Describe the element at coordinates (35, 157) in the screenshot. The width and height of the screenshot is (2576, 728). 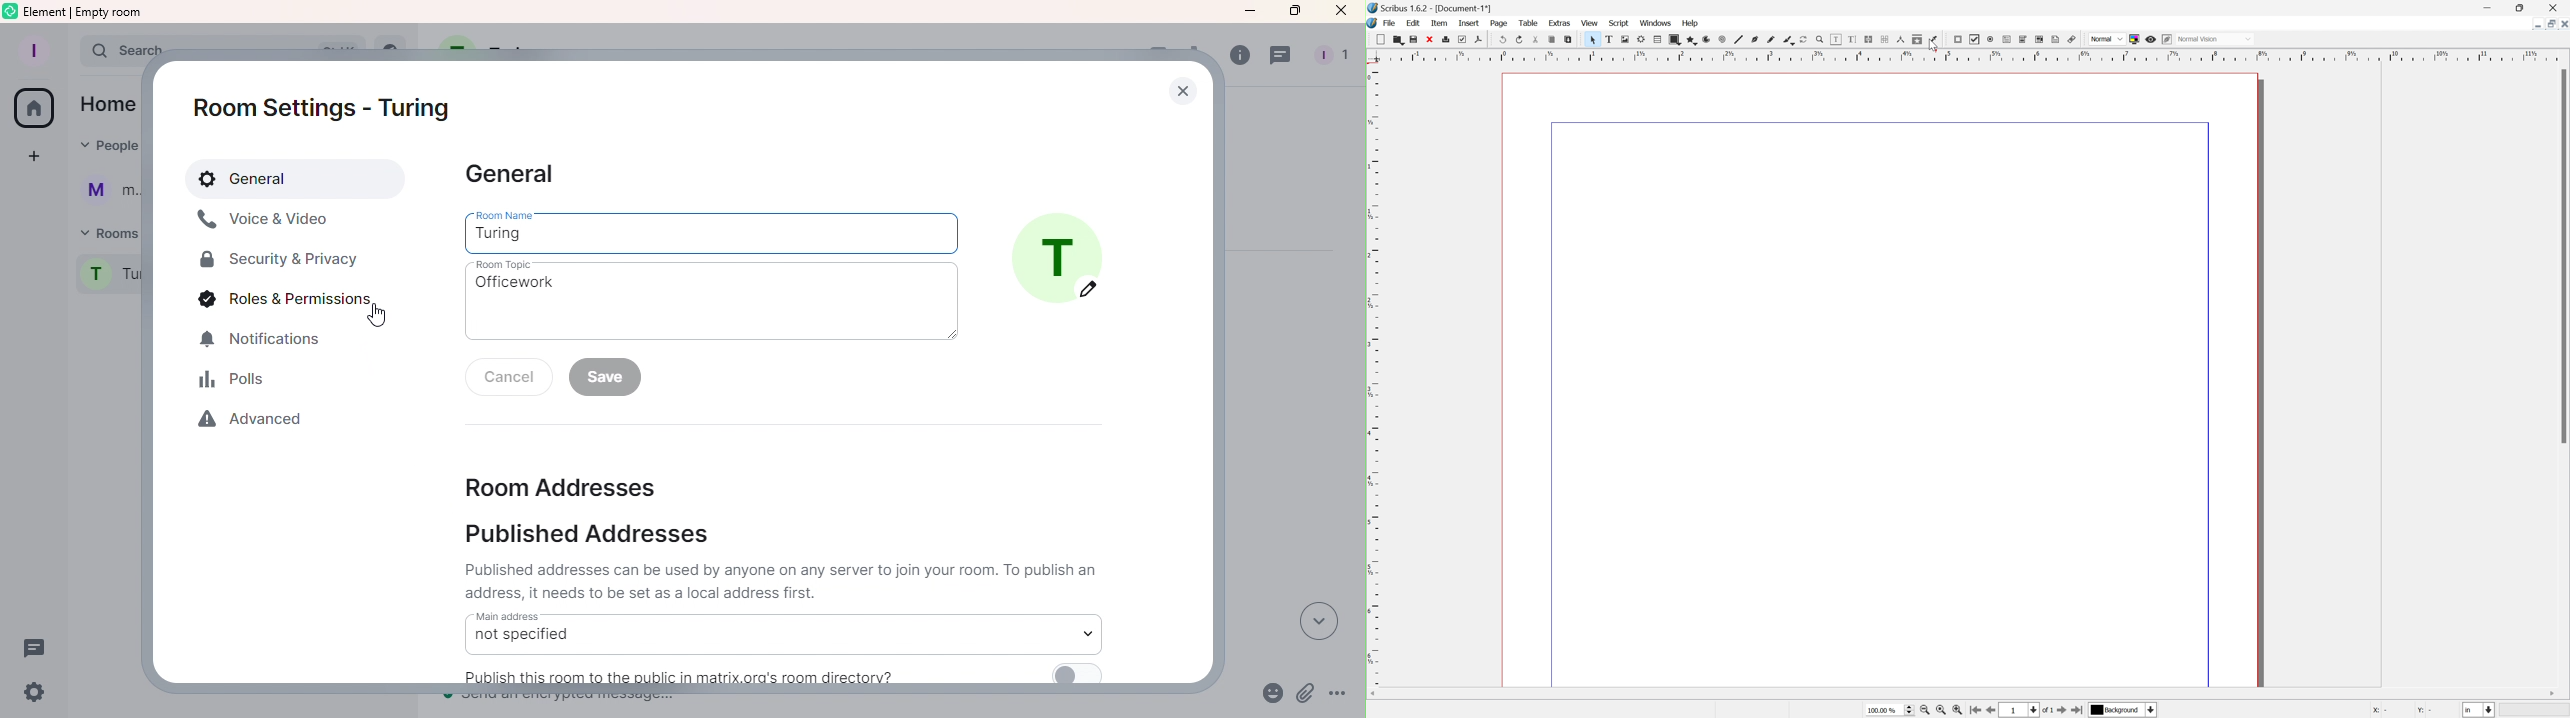
I see `Create space` at that location.